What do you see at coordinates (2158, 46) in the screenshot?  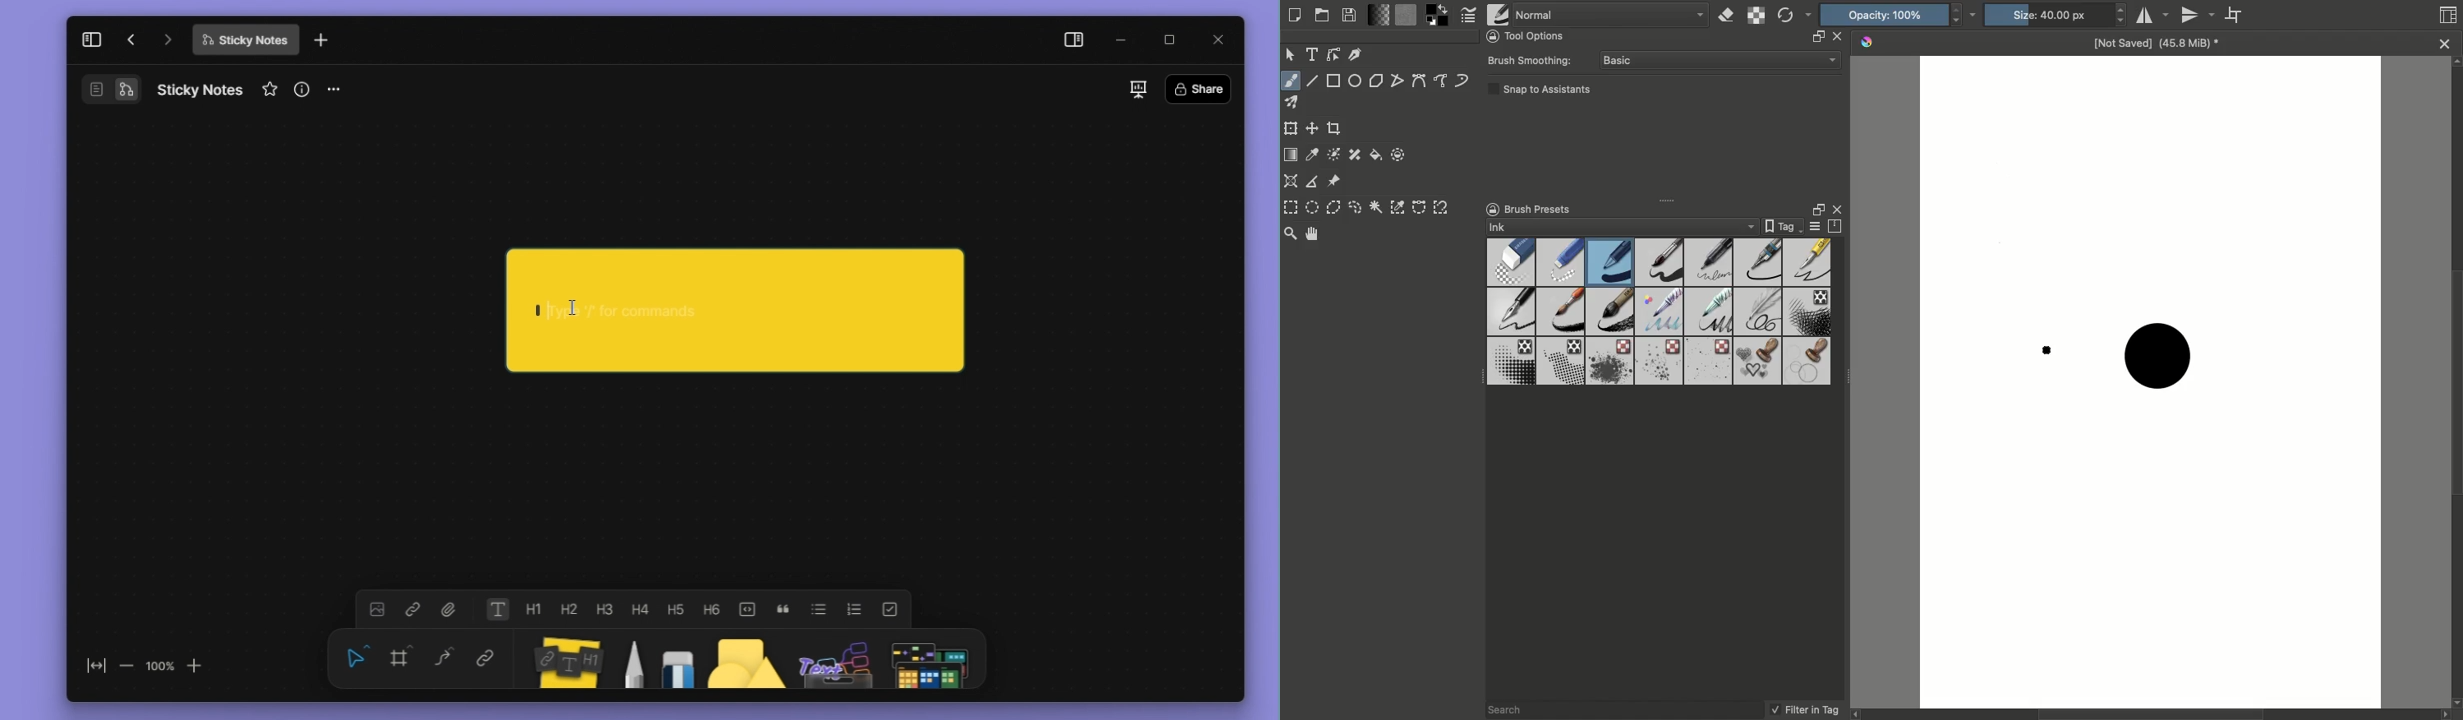 I see `Name` at bounding box center [2158, 46].